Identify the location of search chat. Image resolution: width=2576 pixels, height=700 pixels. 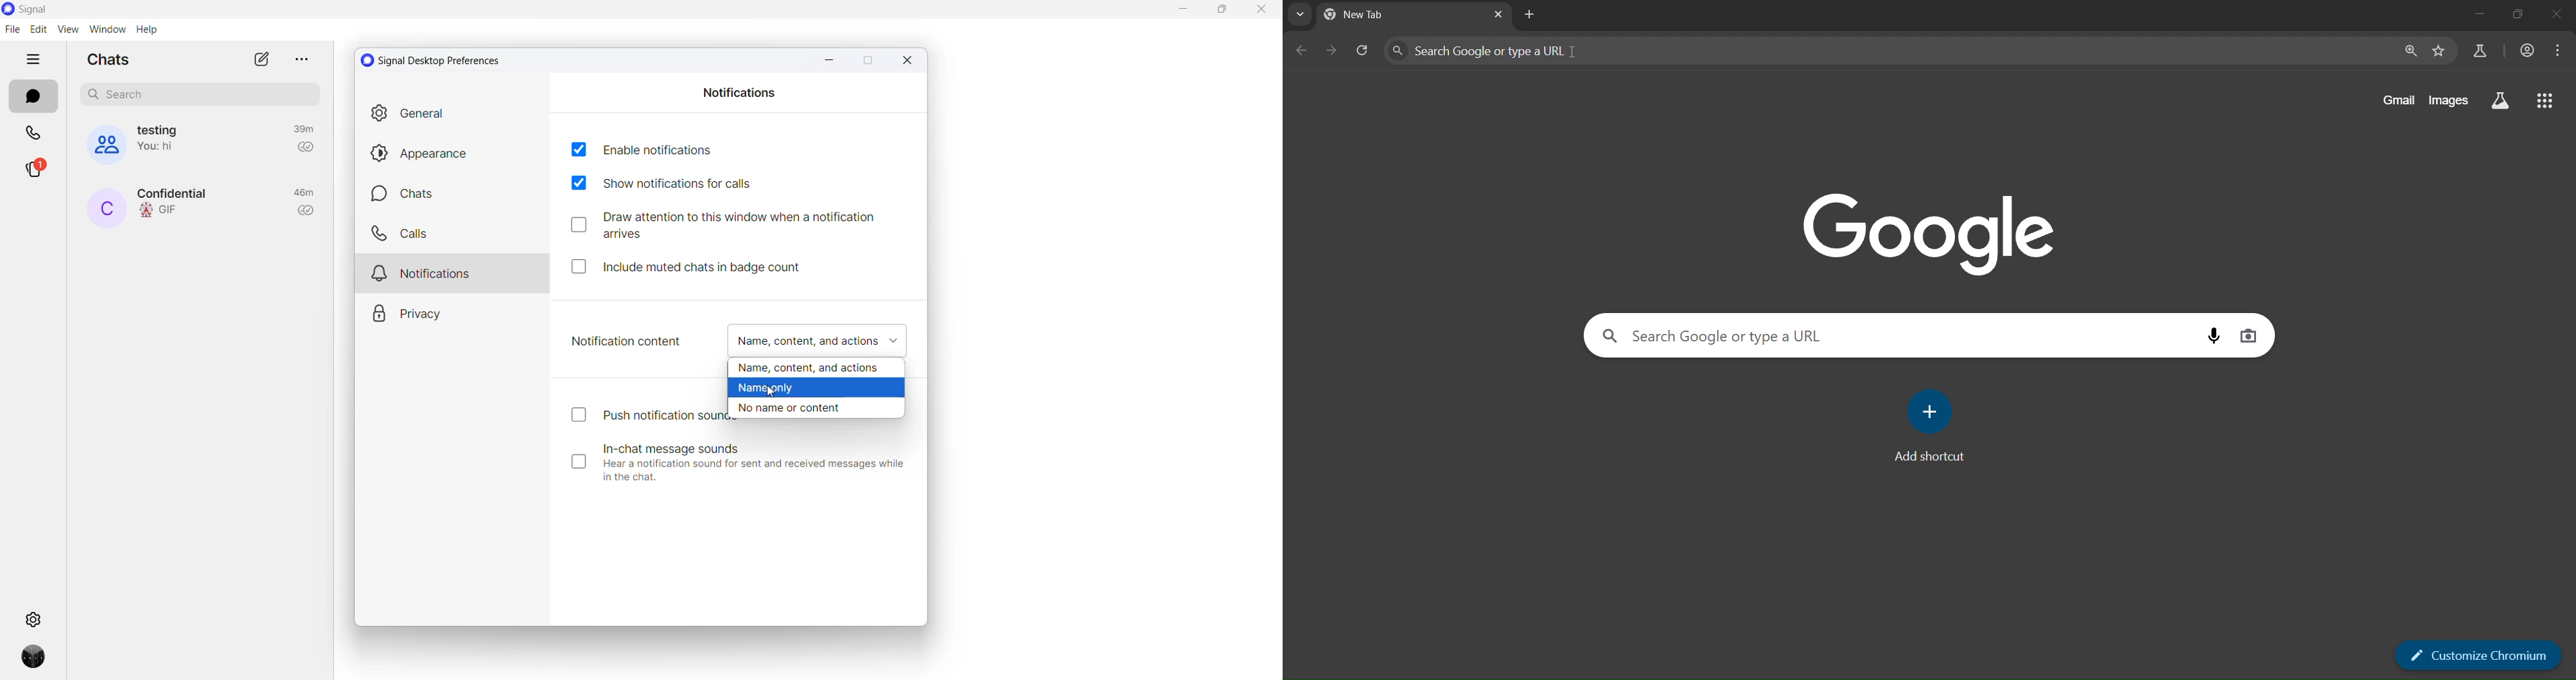
(200, 95).